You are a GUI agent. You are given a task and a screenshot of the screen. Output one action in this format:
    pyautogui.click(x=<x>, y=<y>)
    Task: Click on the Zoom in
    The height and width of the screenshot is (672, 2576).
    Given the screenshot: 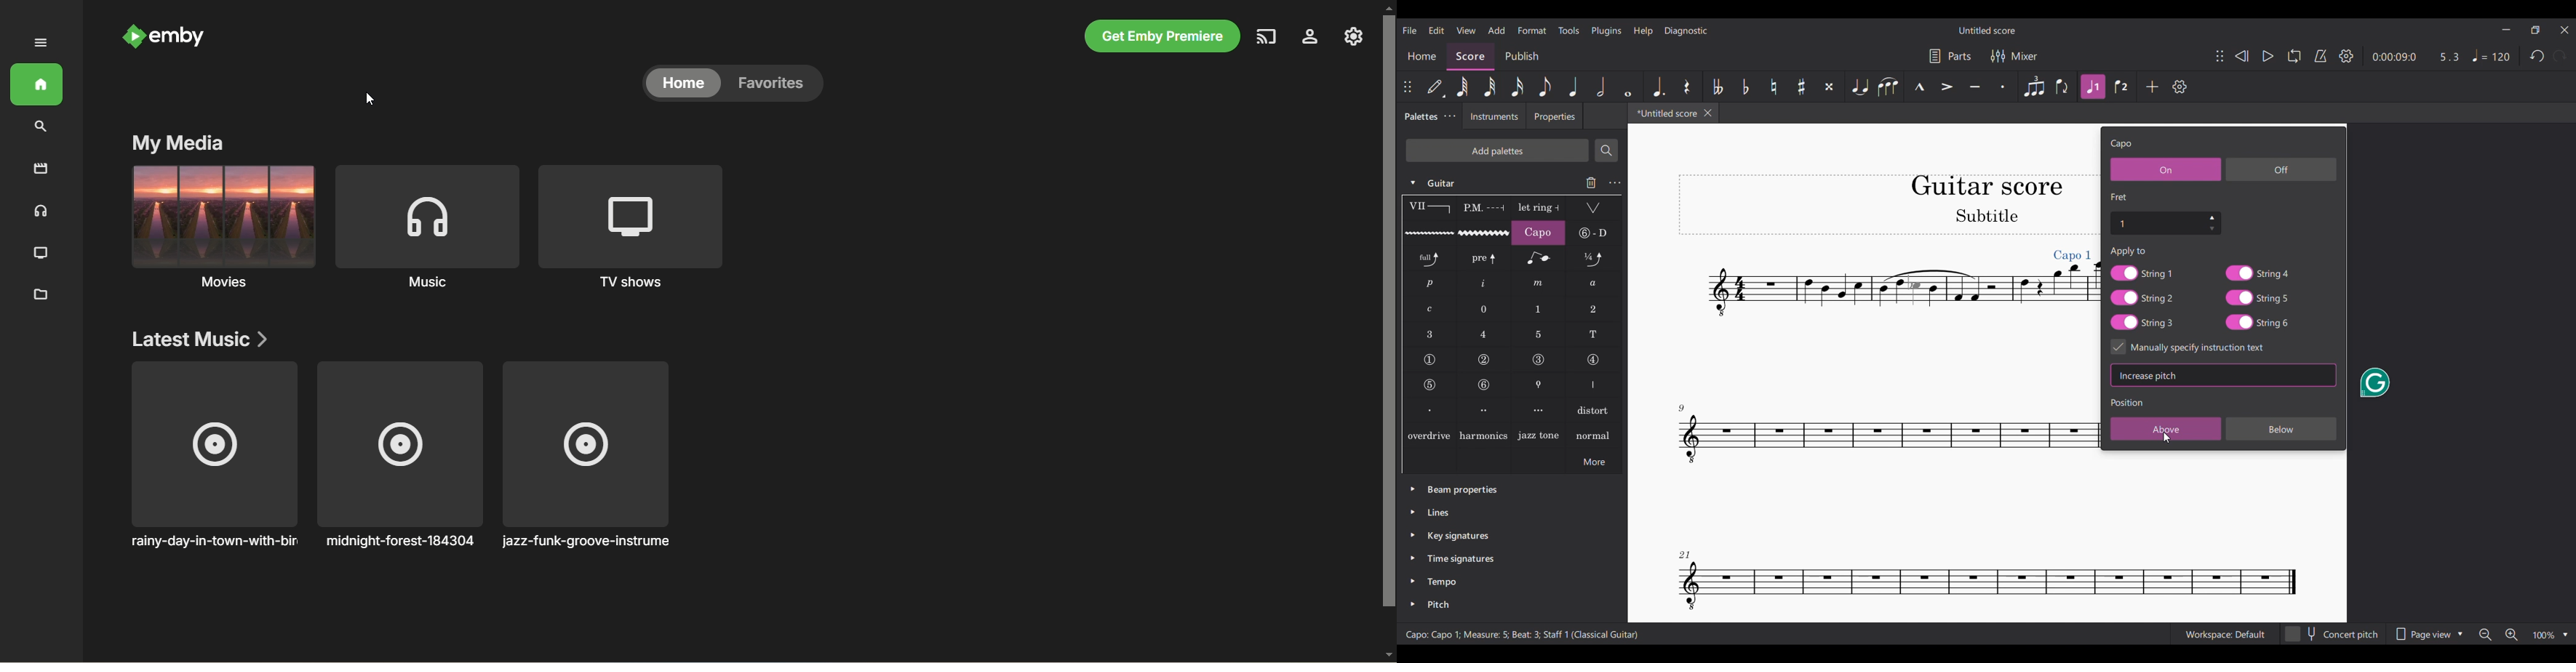 What is the action you would take?
    pyautogui.click(x=2512, y=635)
    